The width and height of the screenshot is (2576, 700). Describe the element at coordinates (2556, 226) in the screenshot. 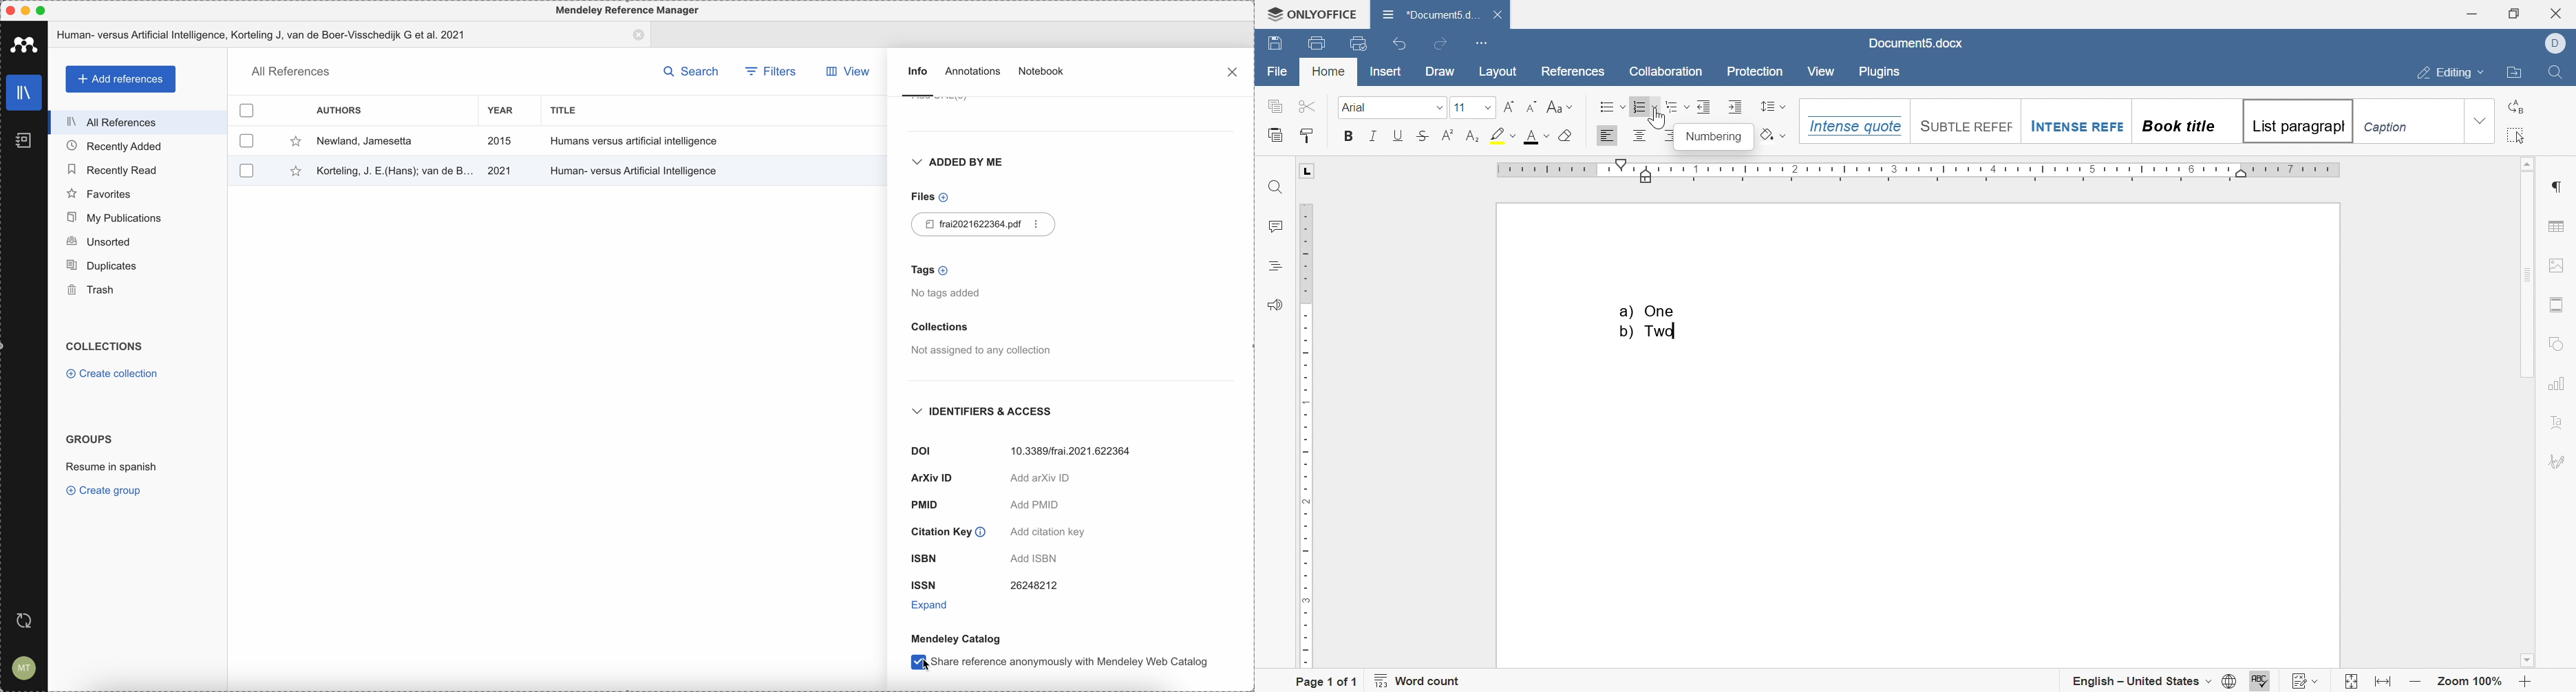

I see `table settings` at that location.